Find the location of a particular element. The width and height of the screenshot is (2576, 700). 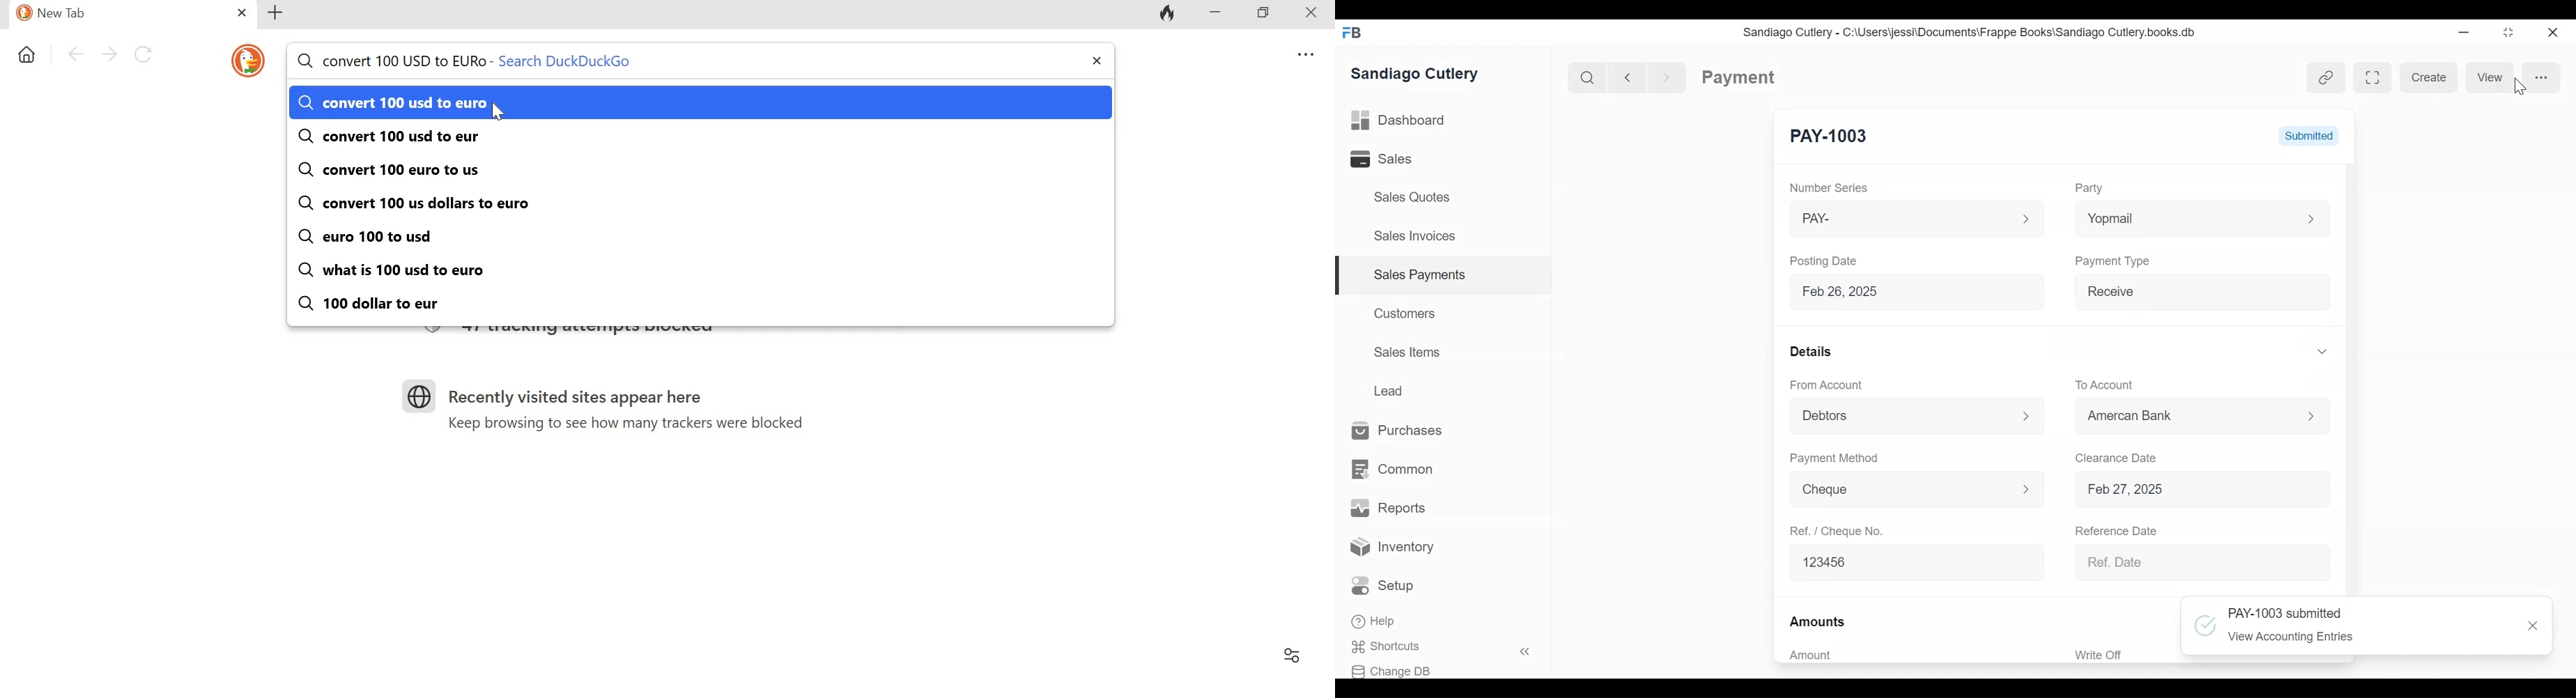

Change DB is located at coordinates (1395, 670).